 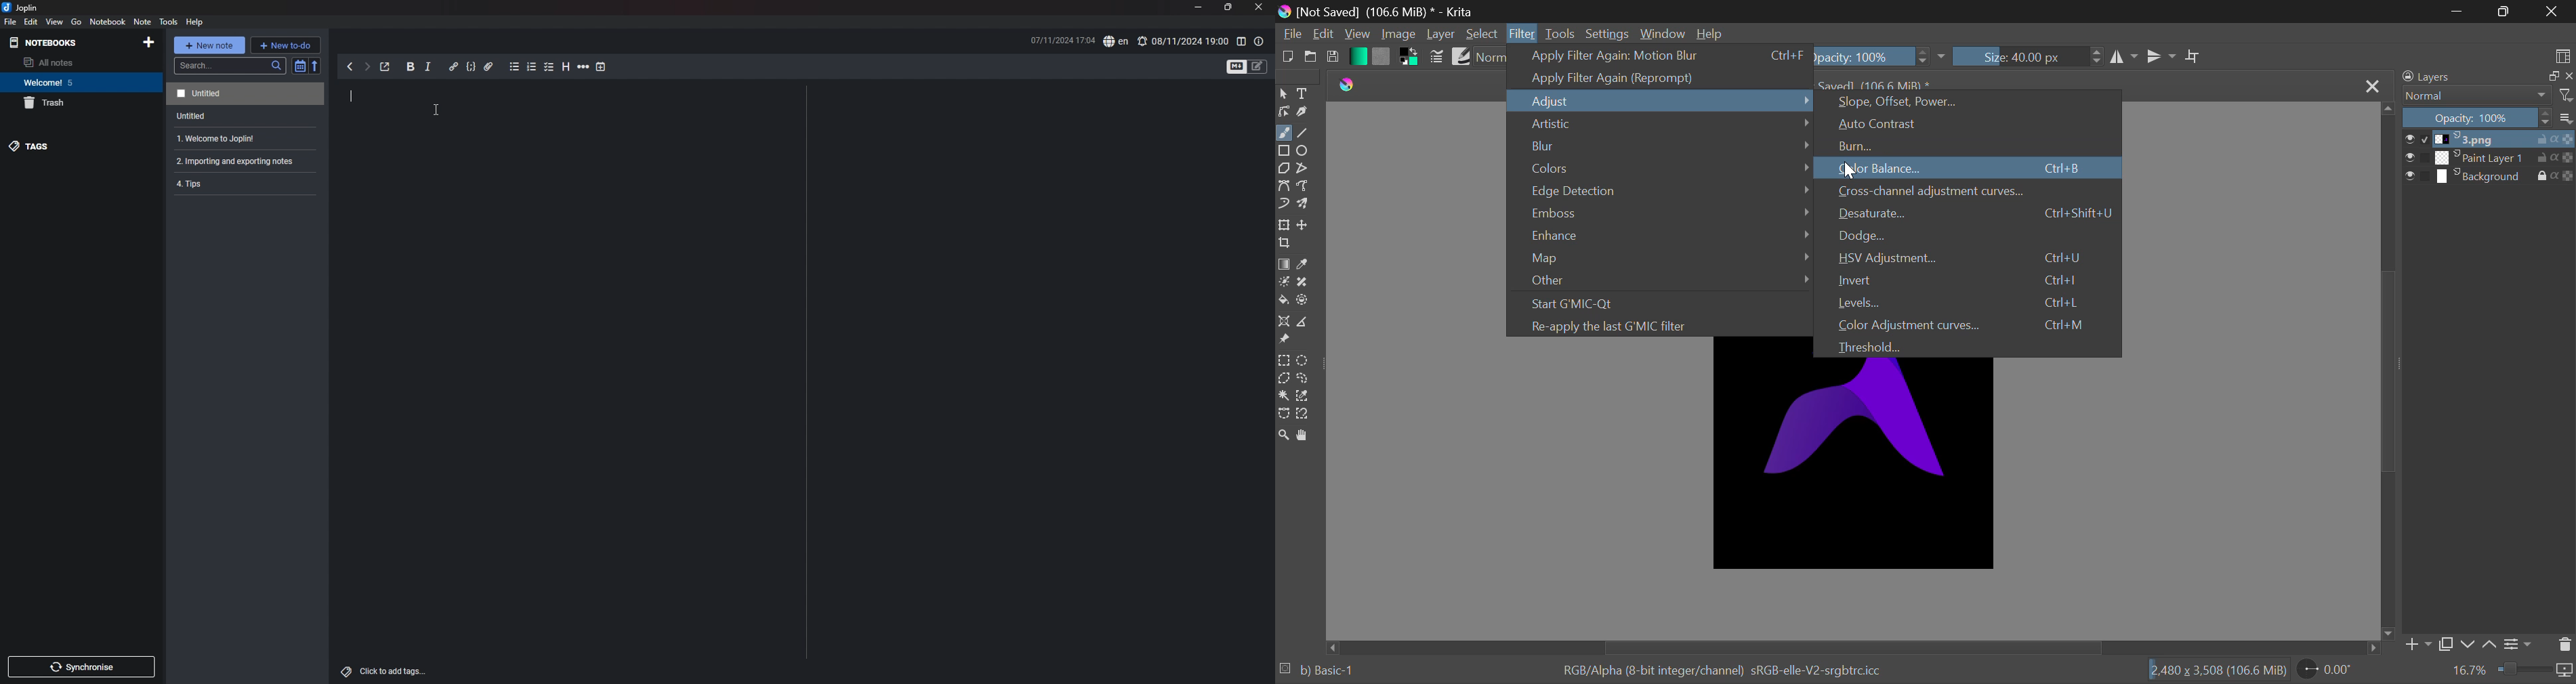 What do you see at coordinates (76, 82) in the screenshot?
I see `notebook` at bounding box center [76, 82].